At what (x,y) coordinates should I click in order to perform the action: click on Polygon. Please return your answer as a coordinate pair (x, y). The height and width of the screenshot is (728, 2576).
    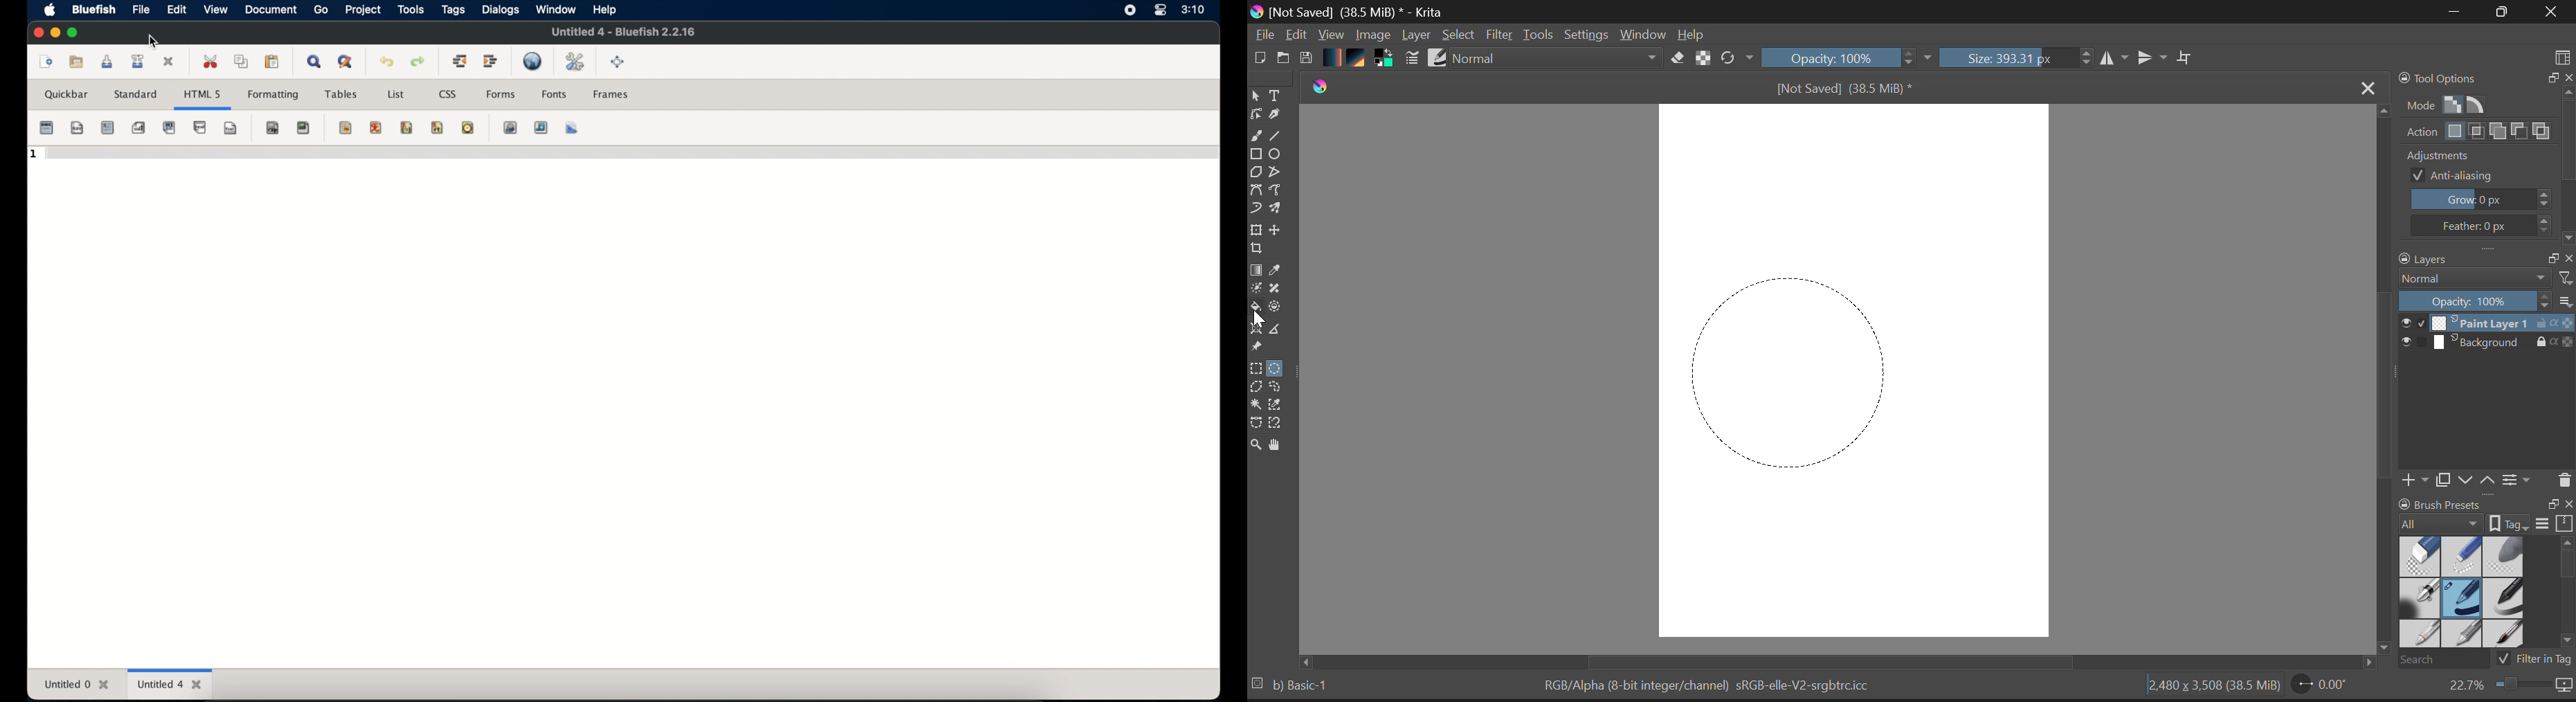
    Looking at the image, I should click on (1257, 175).